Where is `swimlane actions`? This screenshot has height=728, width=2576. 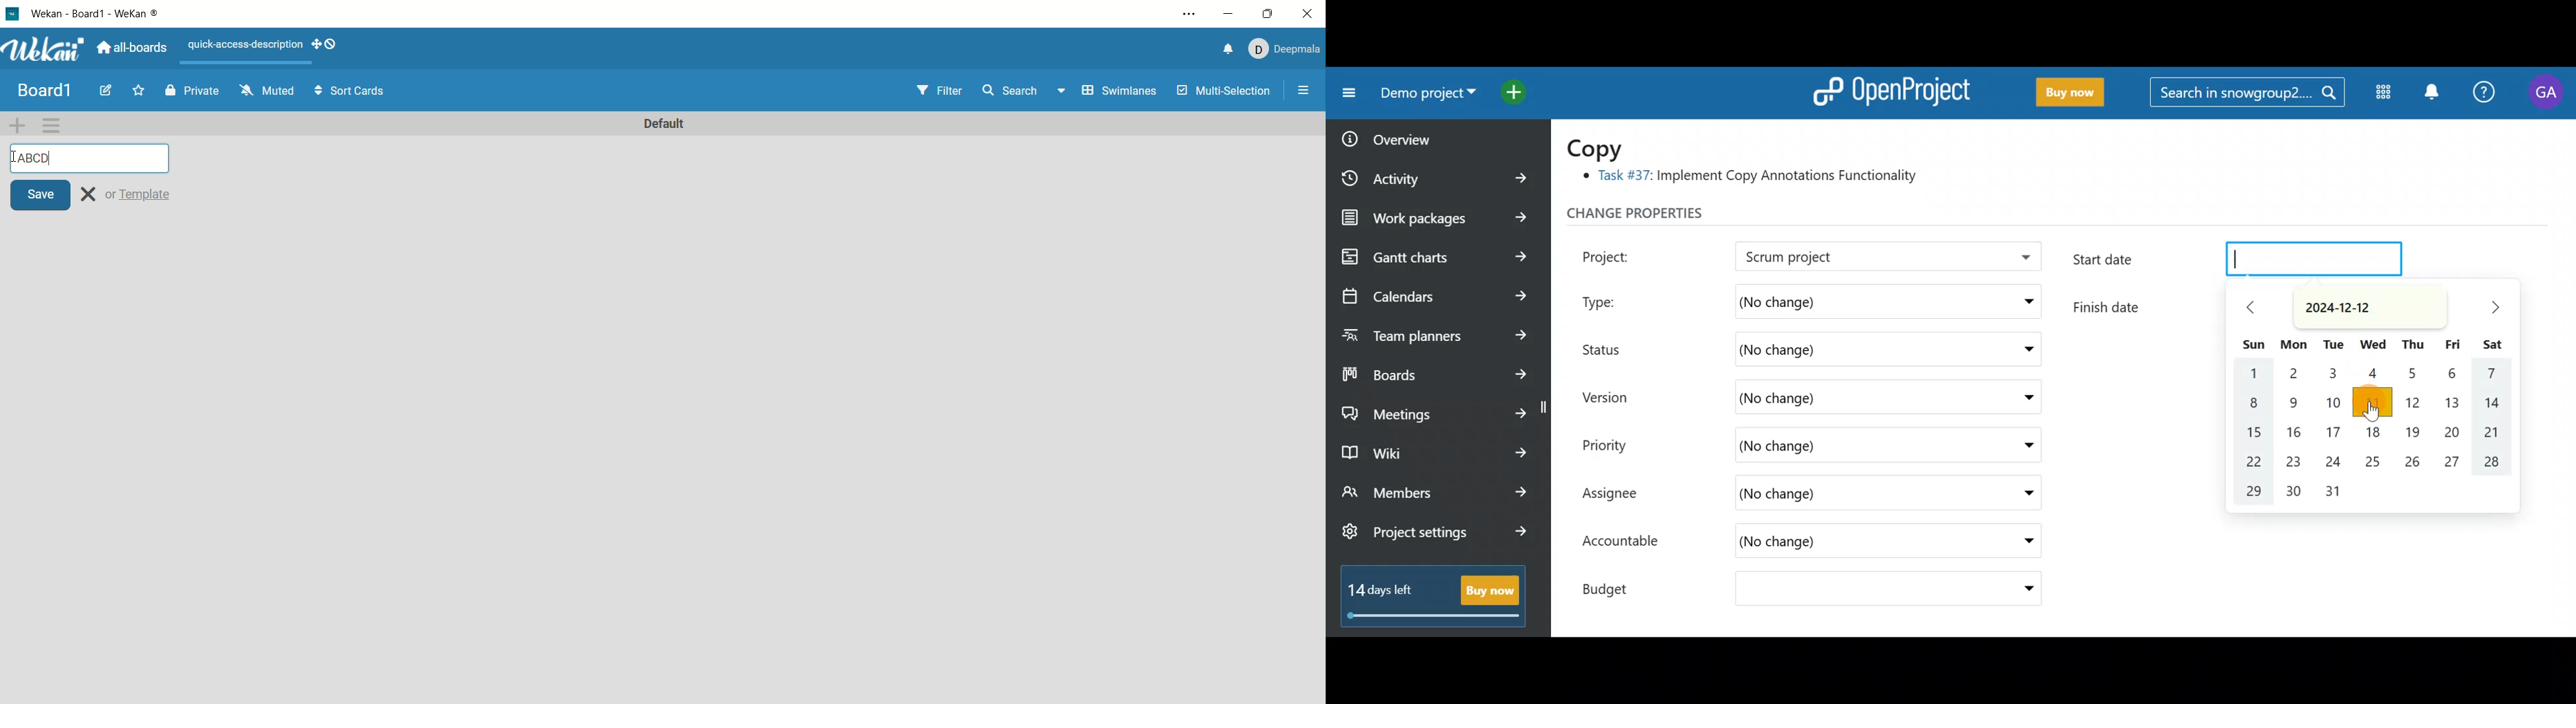 swimlane actions is located at coordinates (52, 126).